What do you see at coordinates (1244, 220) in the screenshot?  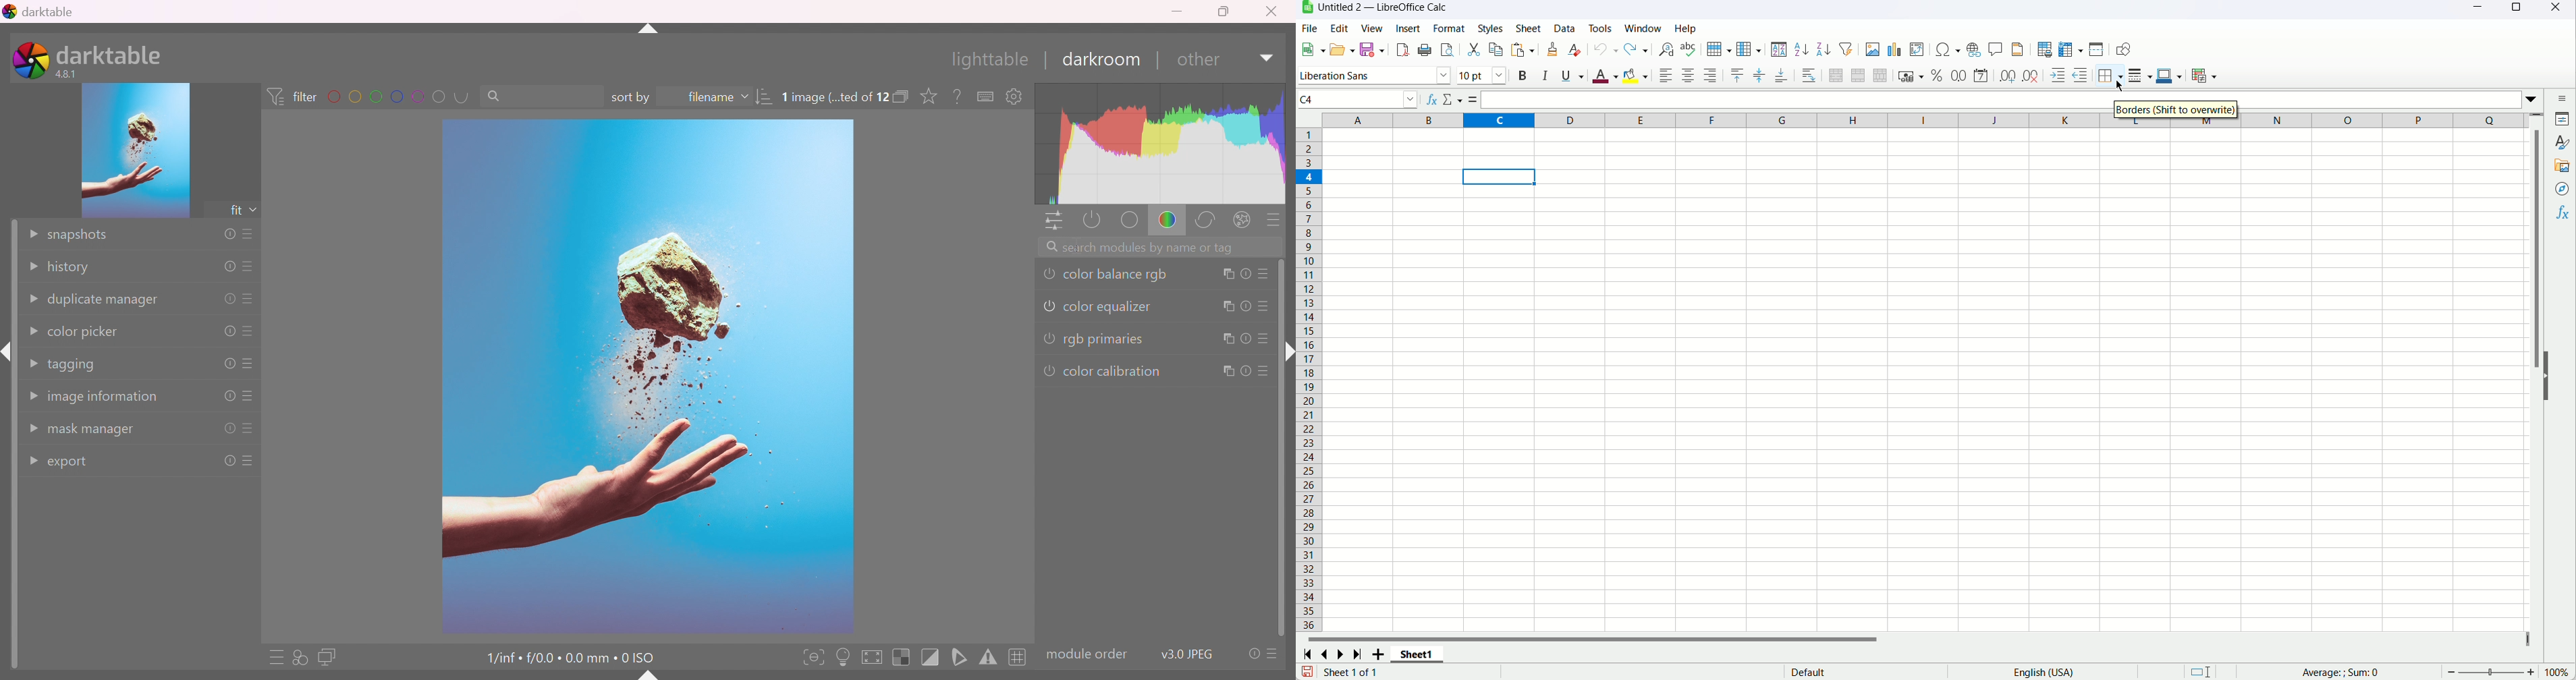 I see `effect` at bounding box center [1244, 220].